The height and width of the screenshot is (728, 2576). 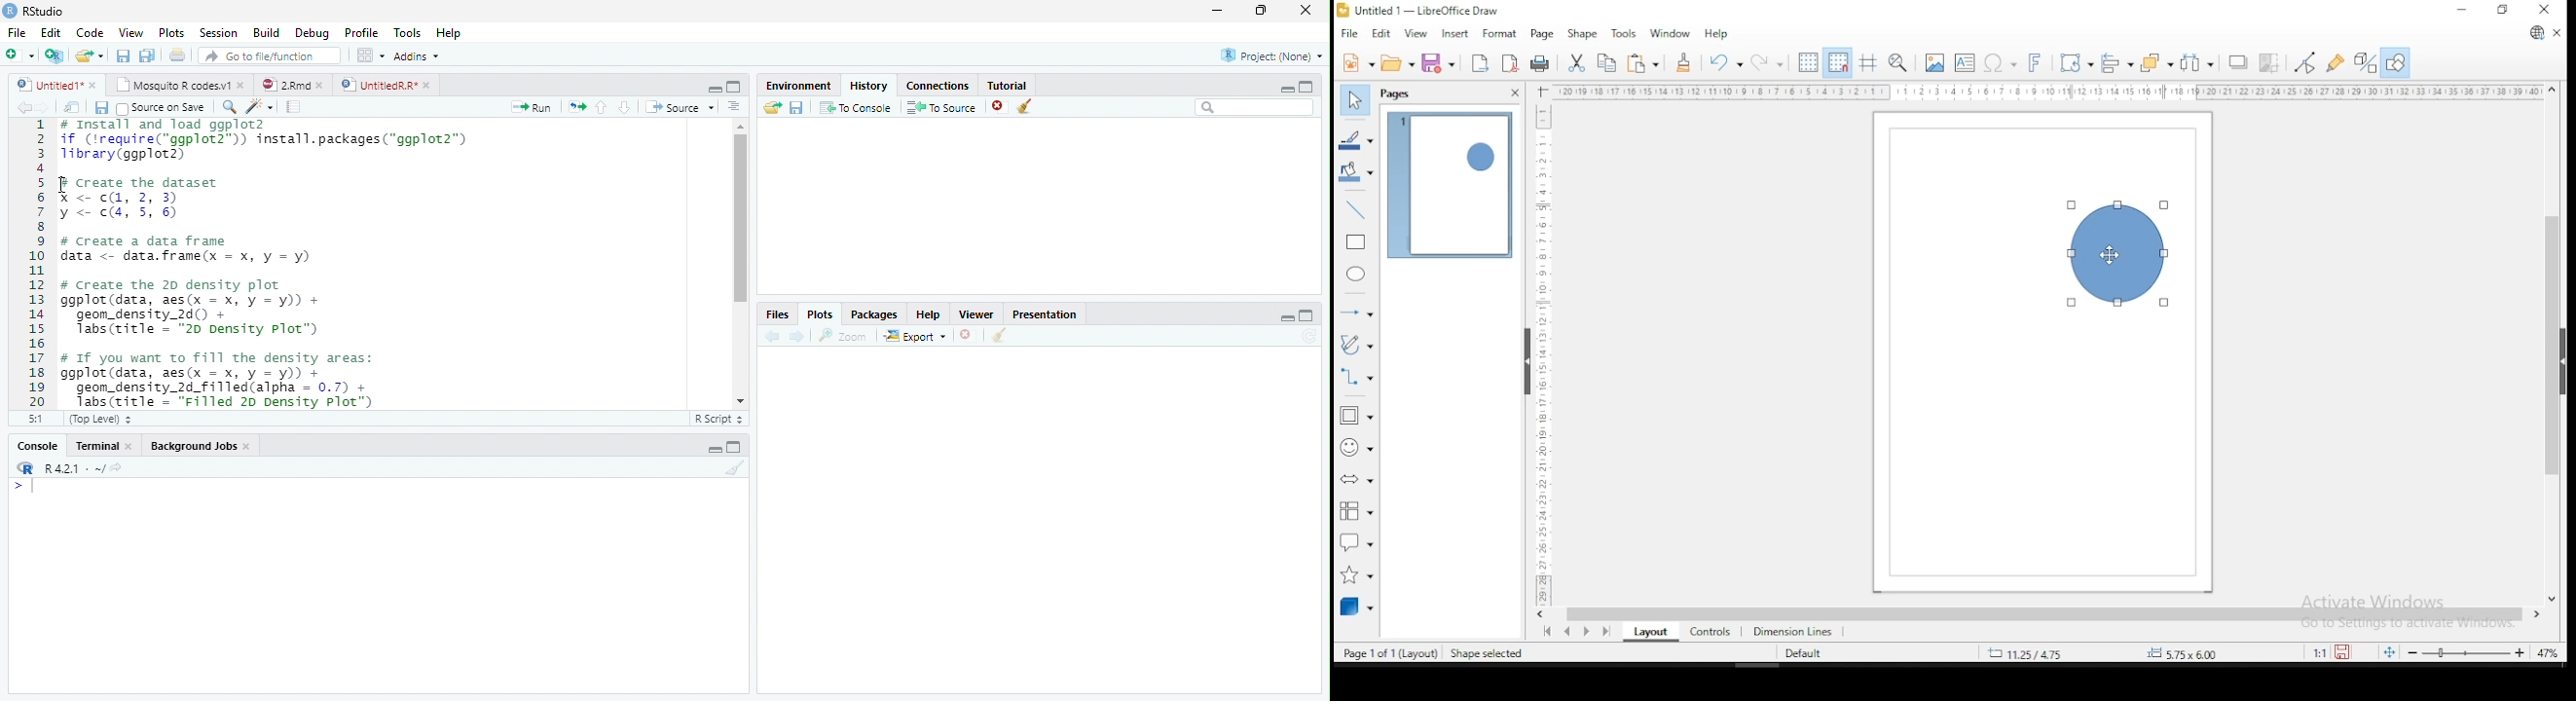 I want to click on select at leat three items to distribute, so click(x=2198, y=62).